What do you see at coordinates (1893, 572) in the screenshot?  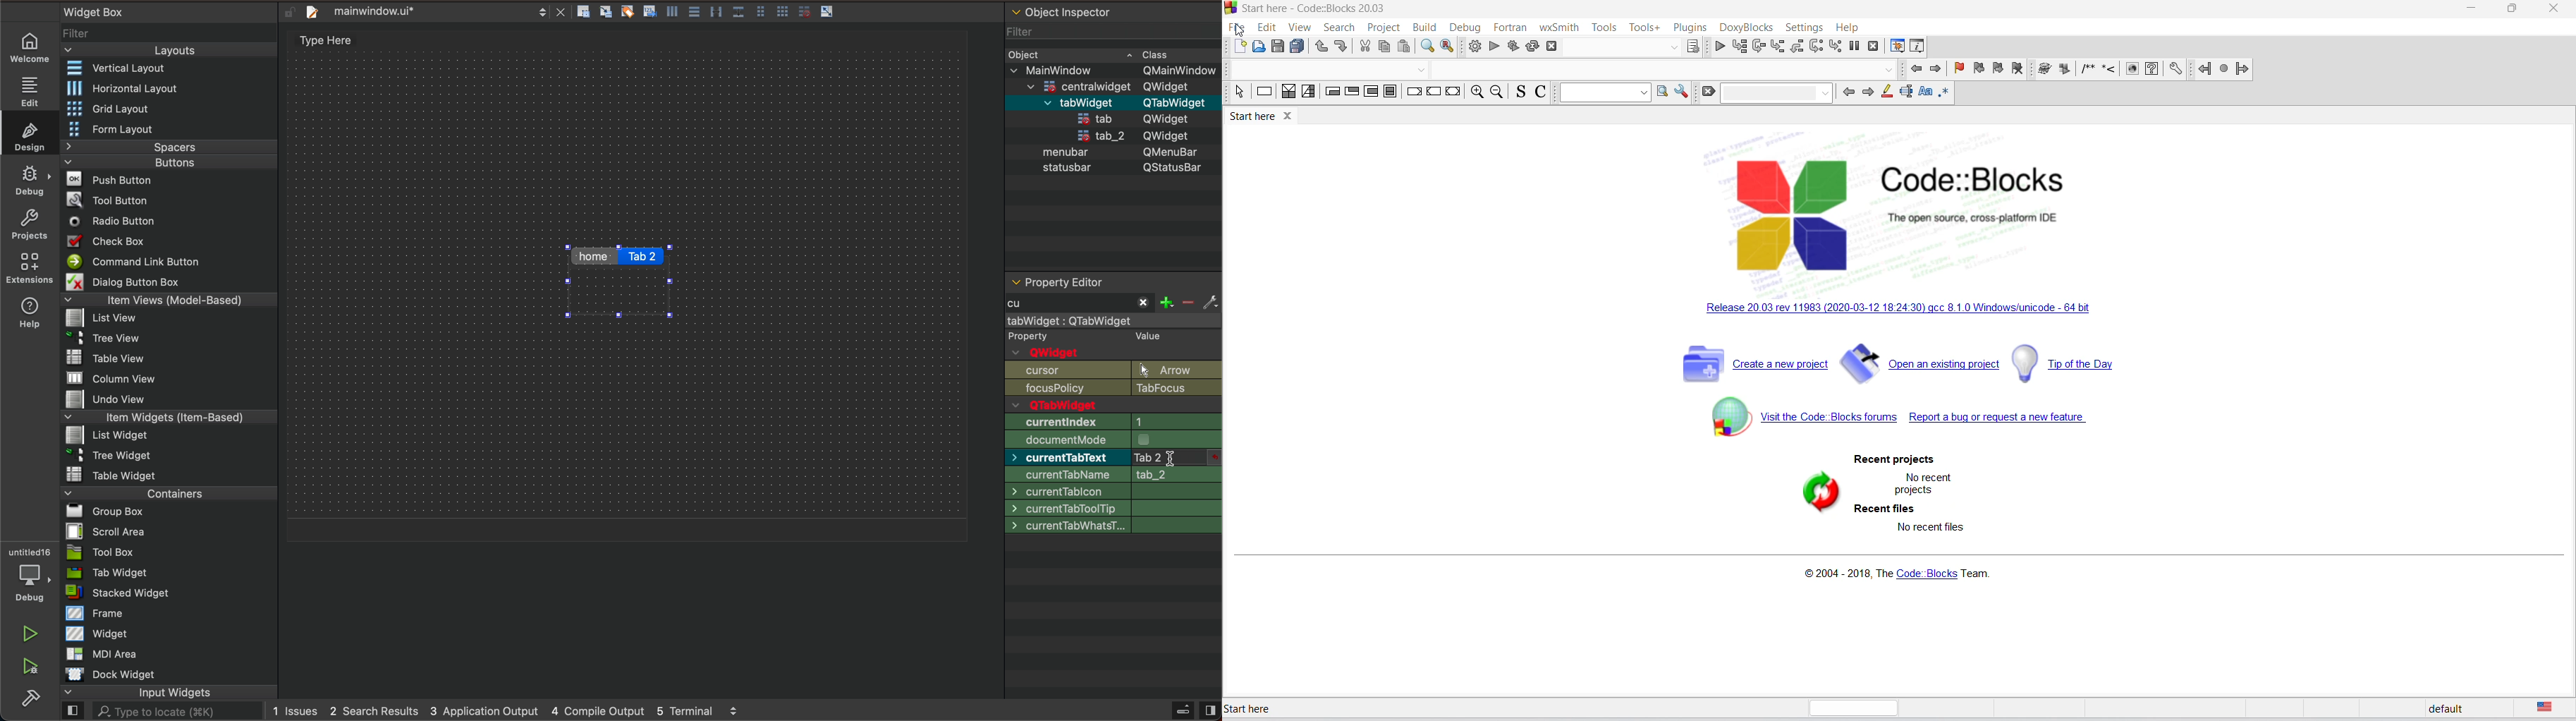 I see `copyright info` at bounding box center [1893, 572].